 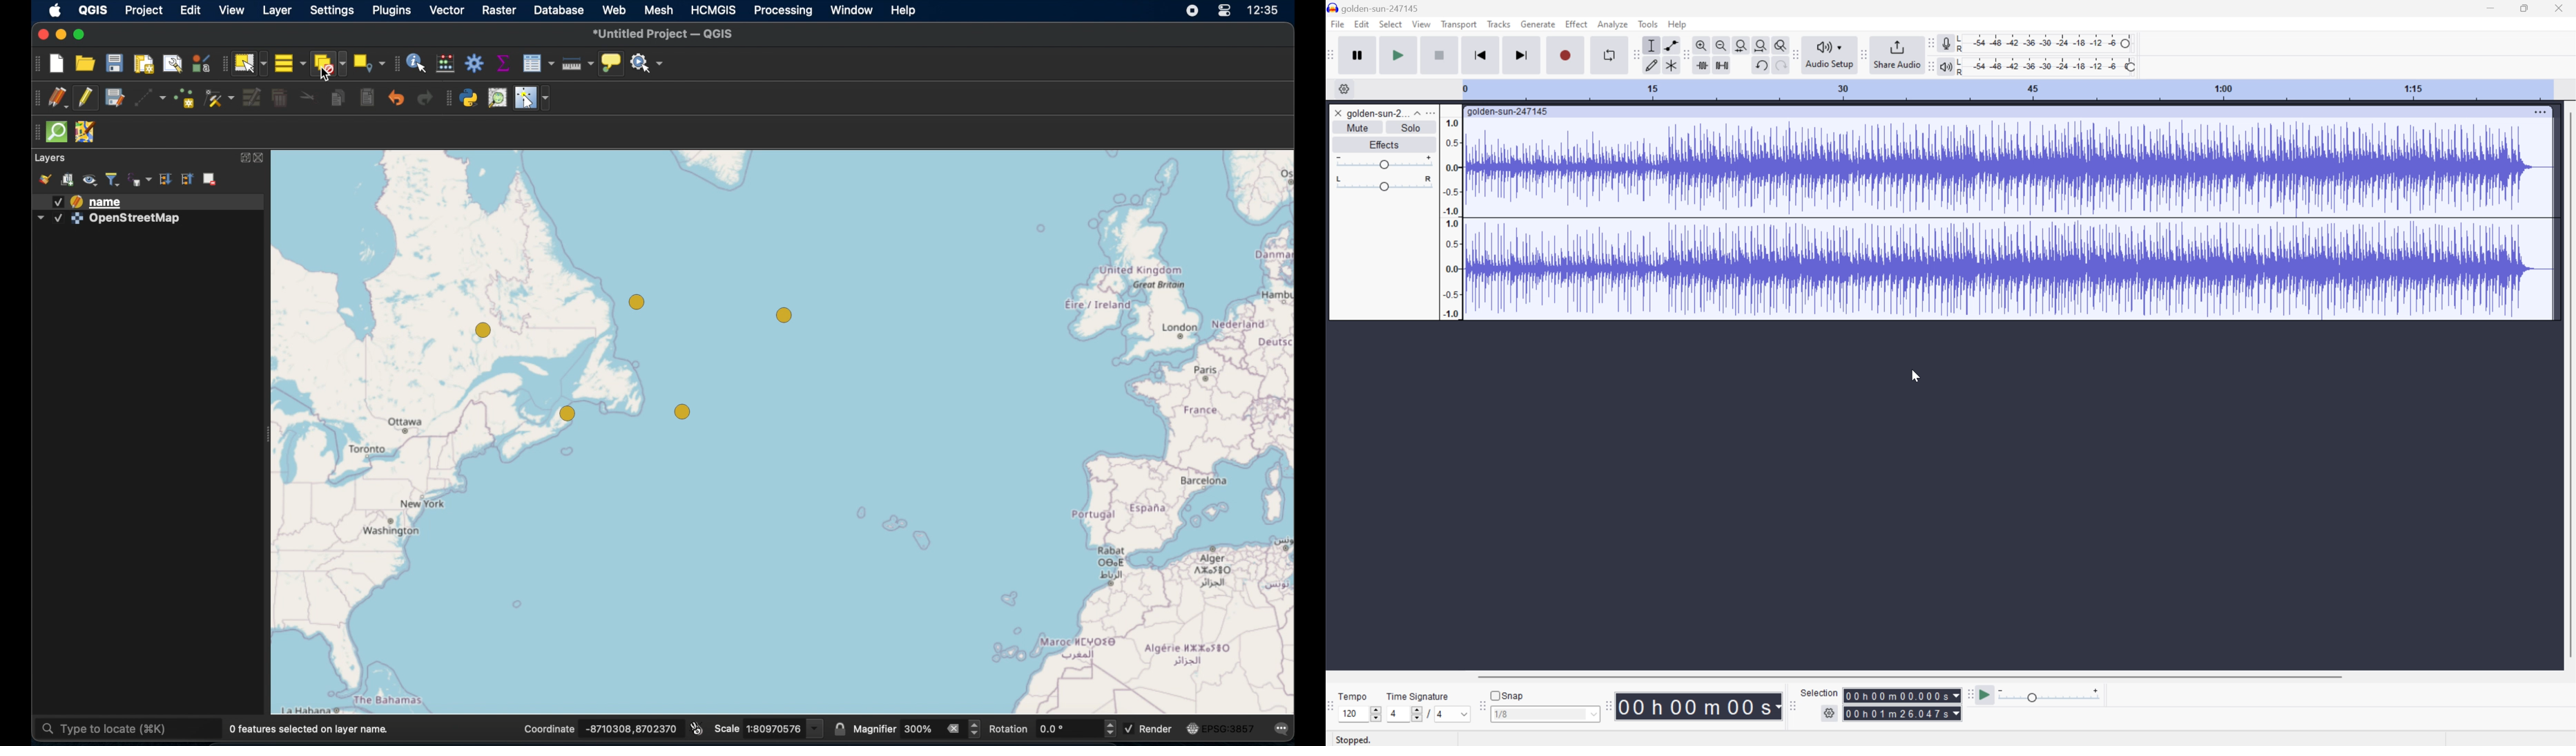 What do you see at coordinates (200, 65) in the screenshot?
I see `style manager` at bounding box center [200, 65].